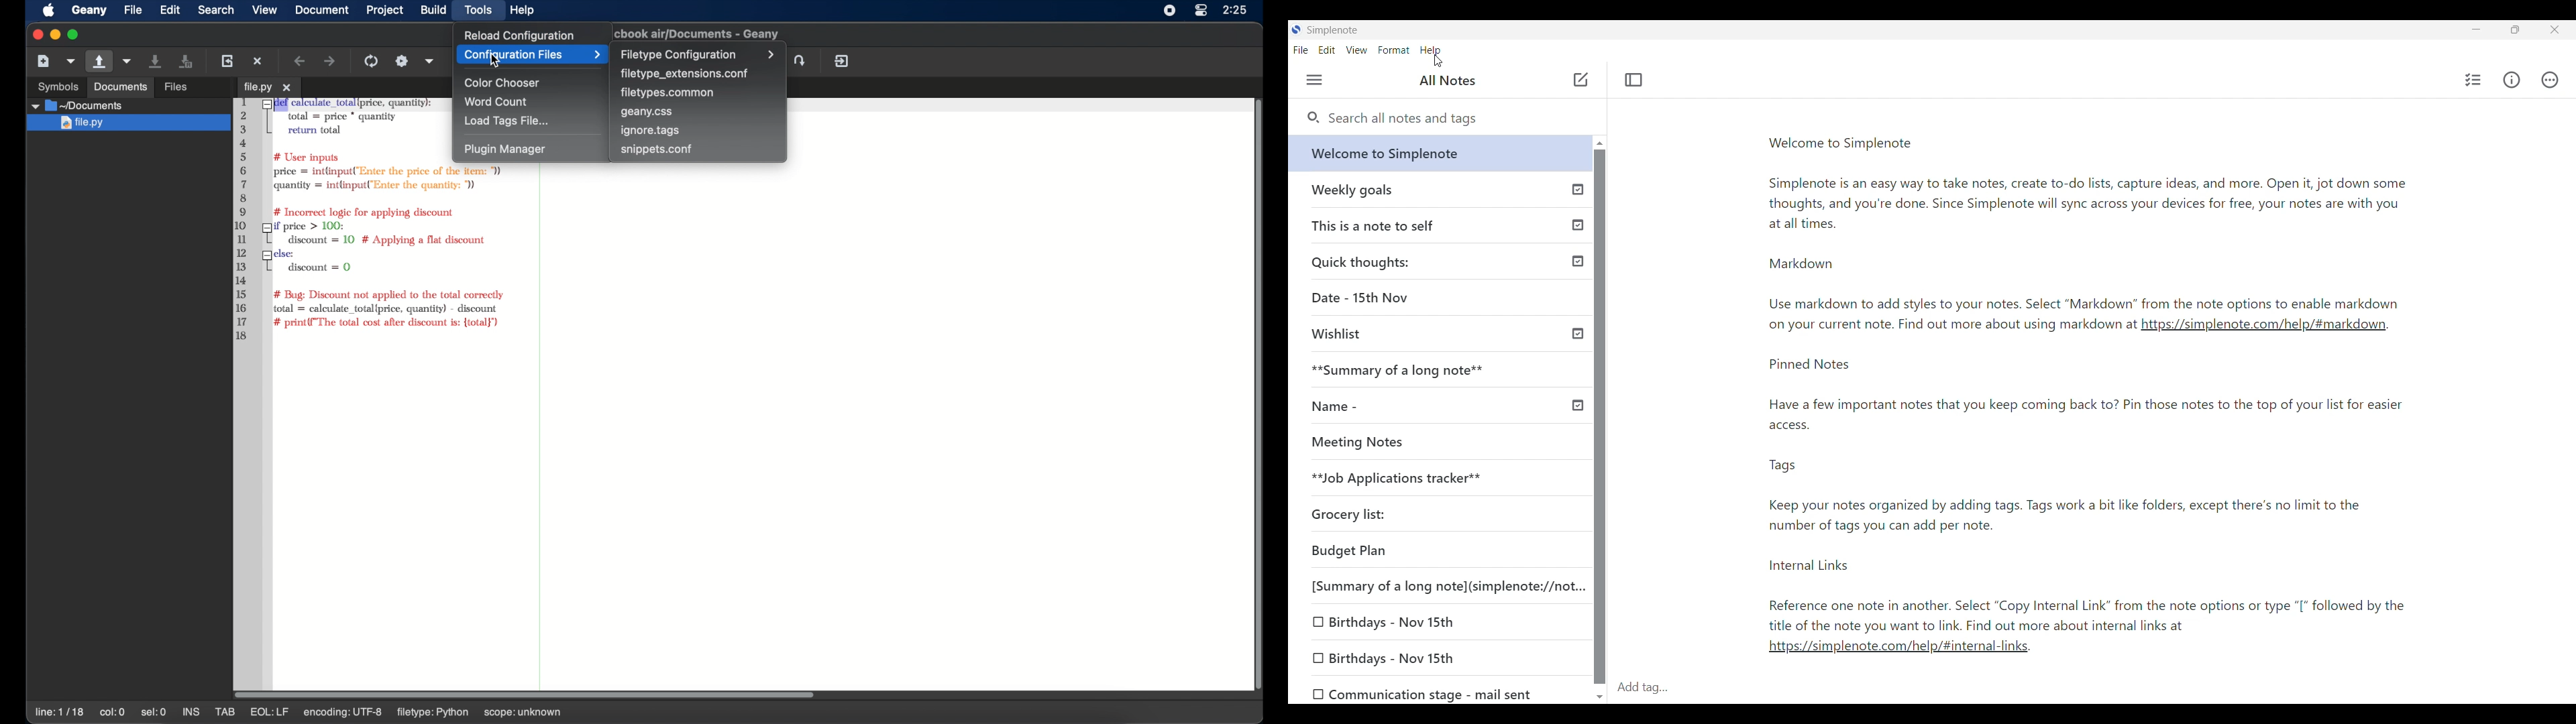 This screenshot has width=2576, height=728. Describe the element at coordinates (1301, 50) in the screenshot. I see `File menu` at that location.